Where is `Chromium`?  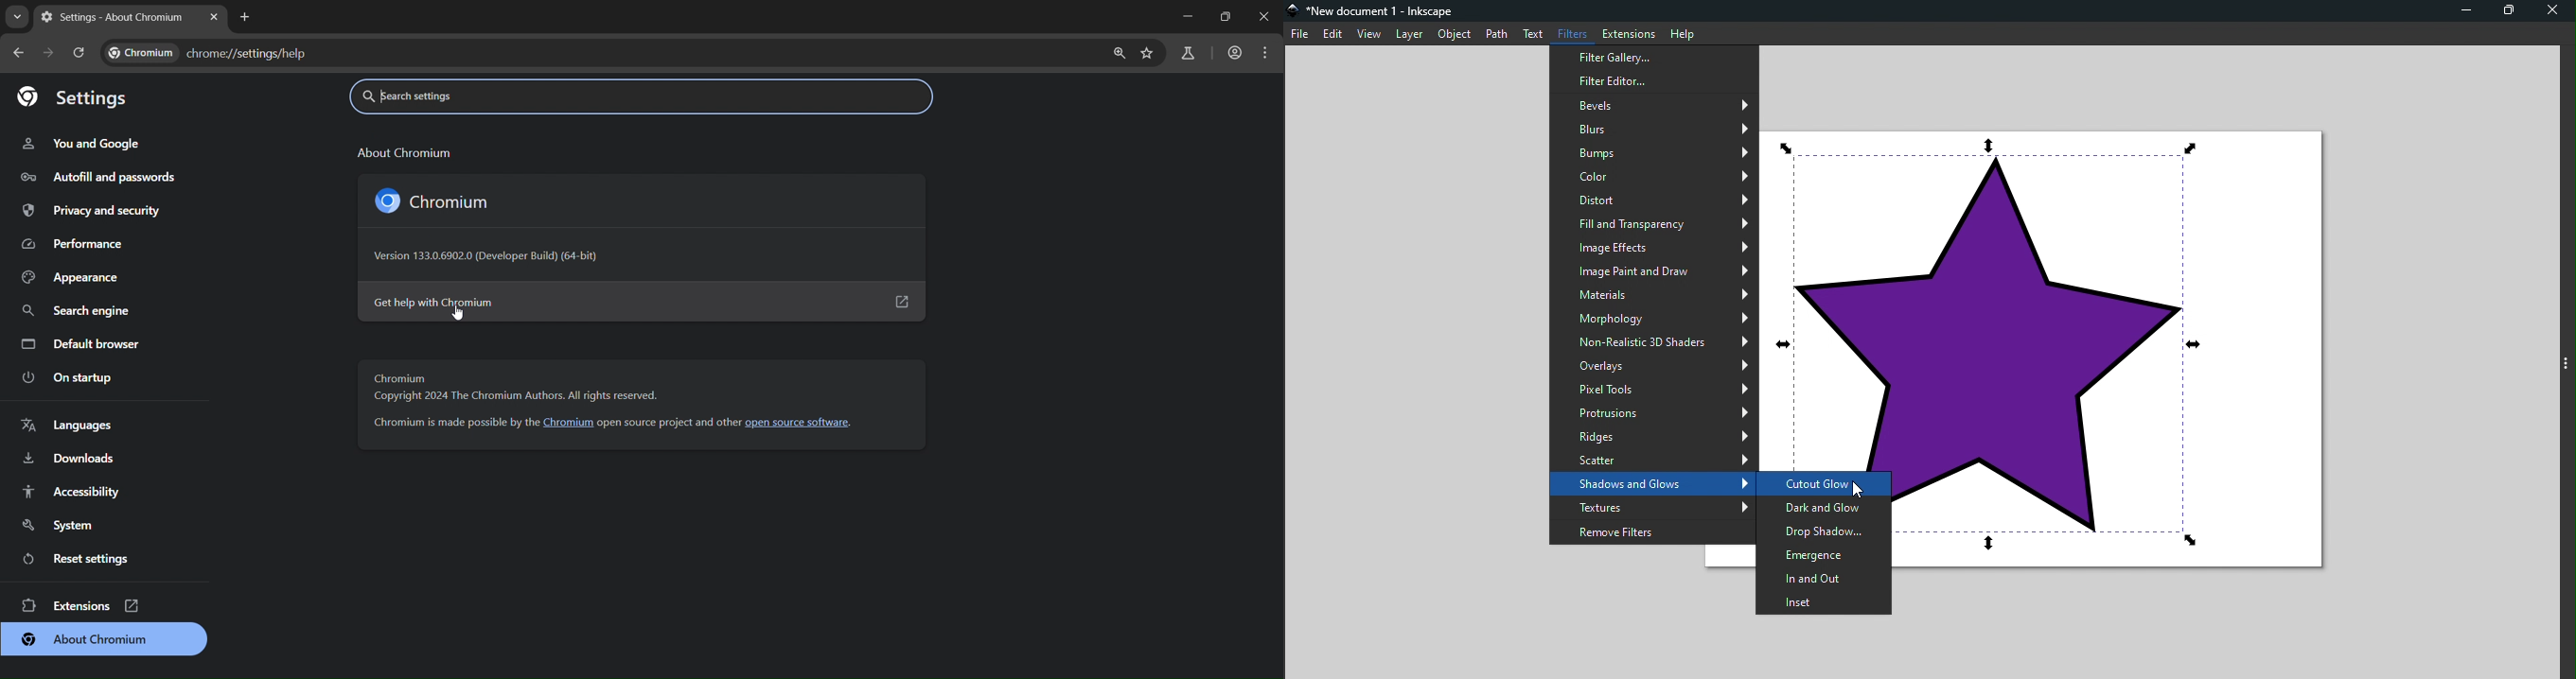 Chromium is located at coordinates (401, 378).